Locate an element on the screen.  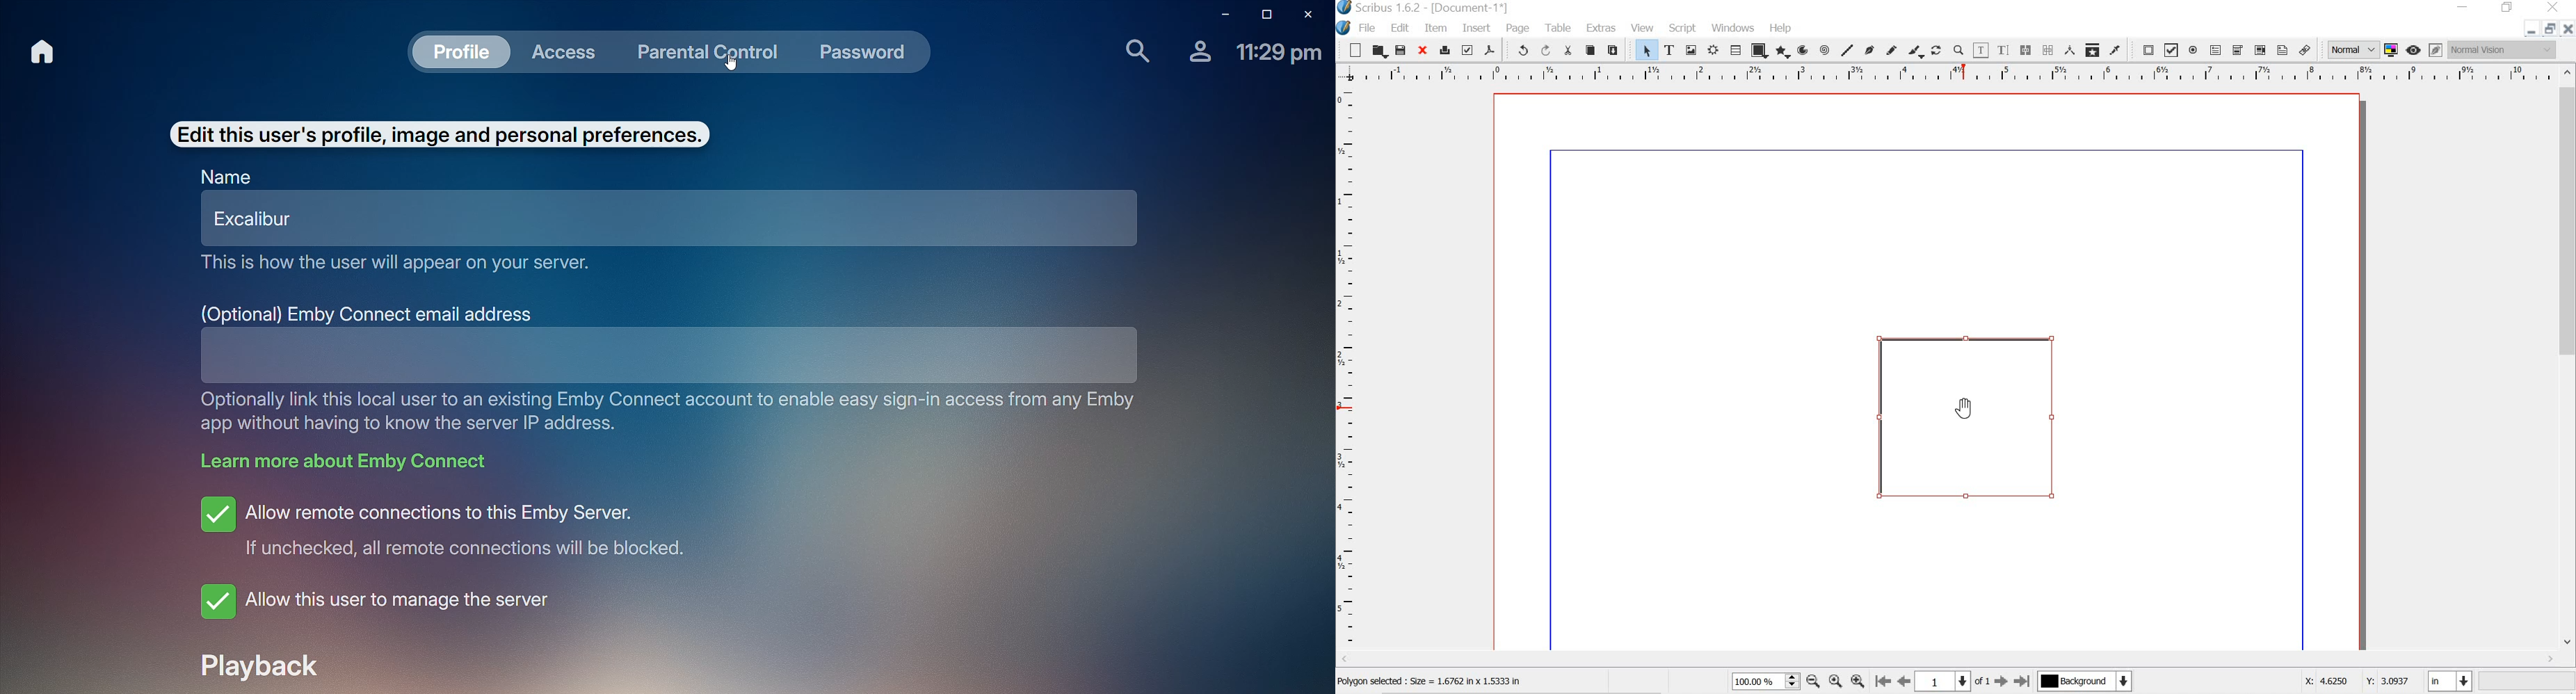
redo is located at coordinates (1545, 50).